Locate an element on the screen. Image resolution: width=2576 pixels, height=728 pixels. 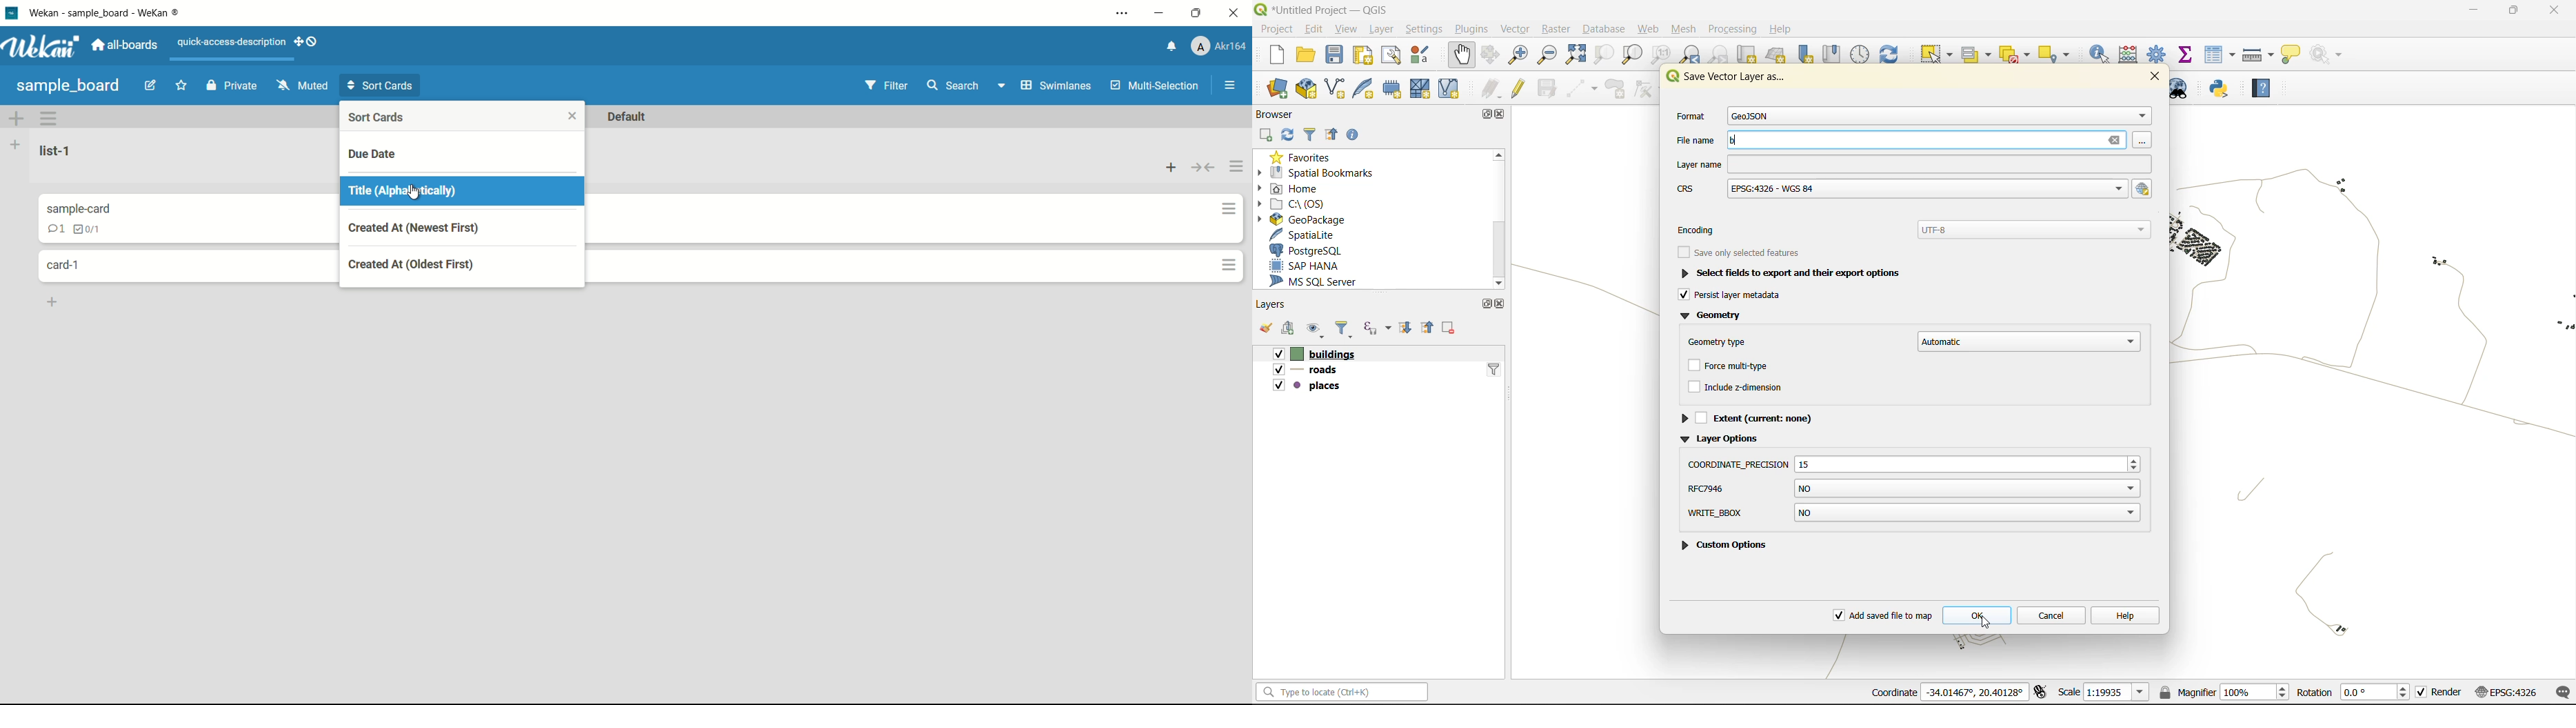
persist layer metadata is located at coordinates (1739, 296).